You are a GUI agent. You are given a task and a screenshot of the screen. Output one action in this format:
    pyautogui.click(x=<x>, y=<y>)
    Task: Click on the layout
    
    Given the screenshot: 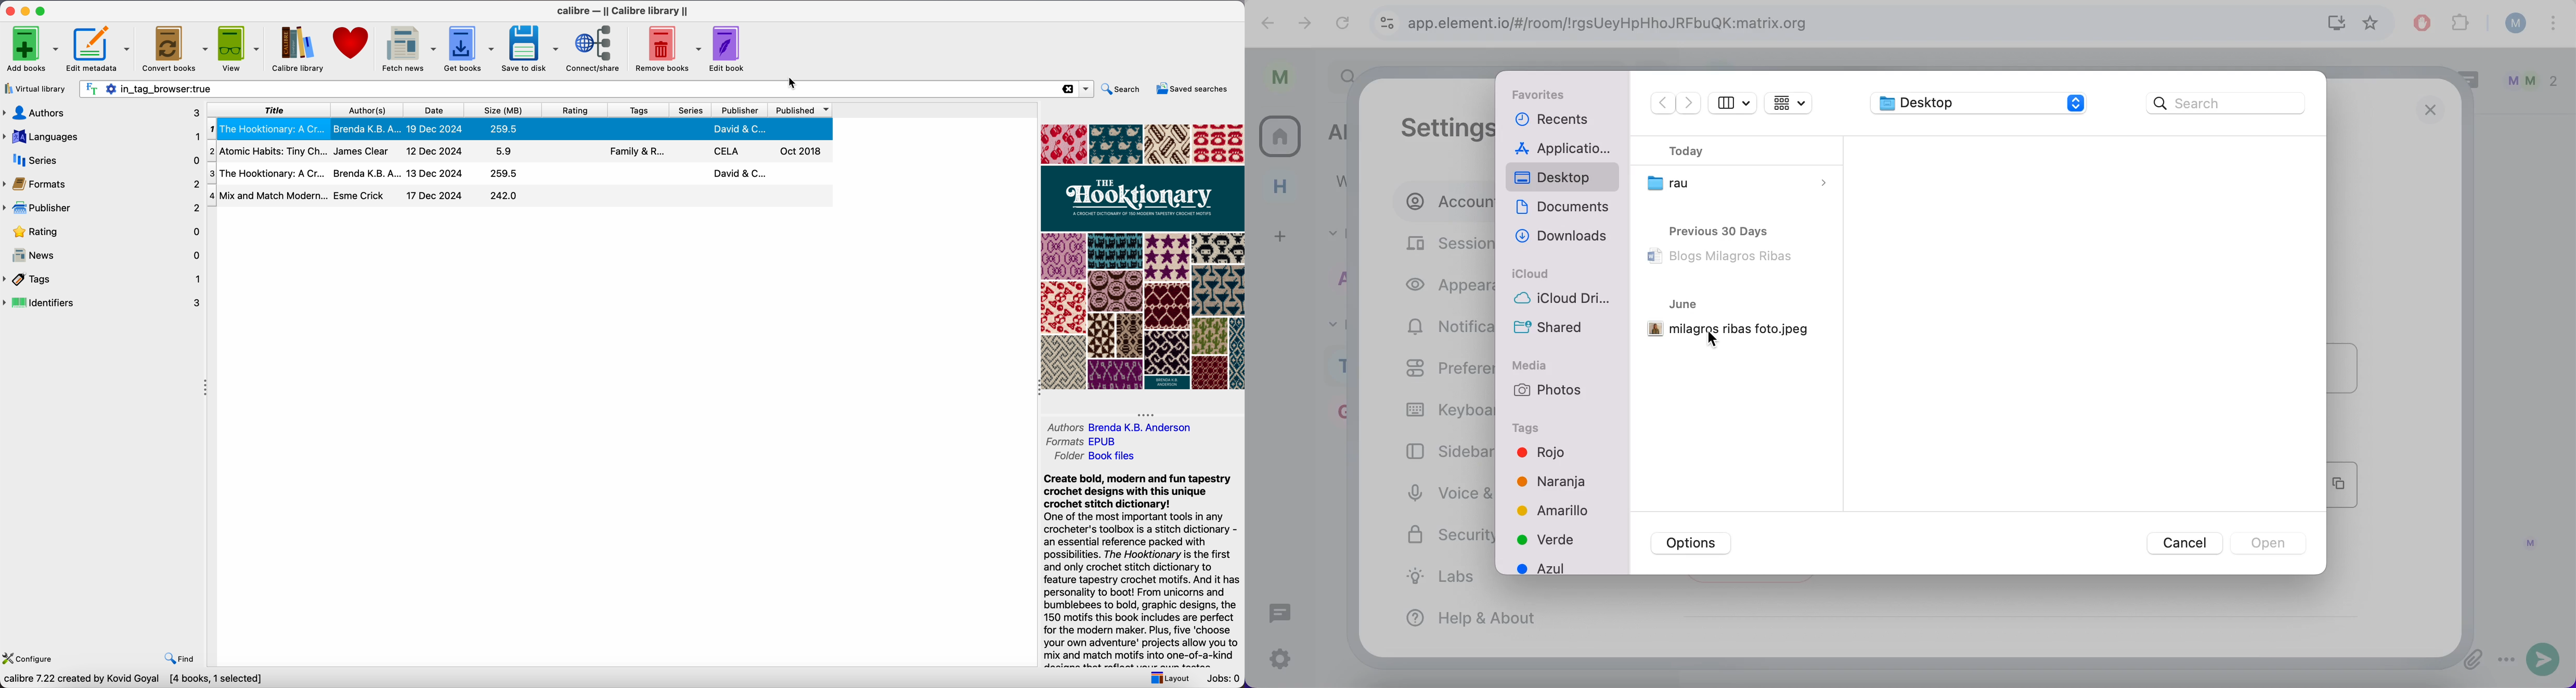 What is the action you would take?
    pyautogui.click(x=1169, y=679)
    